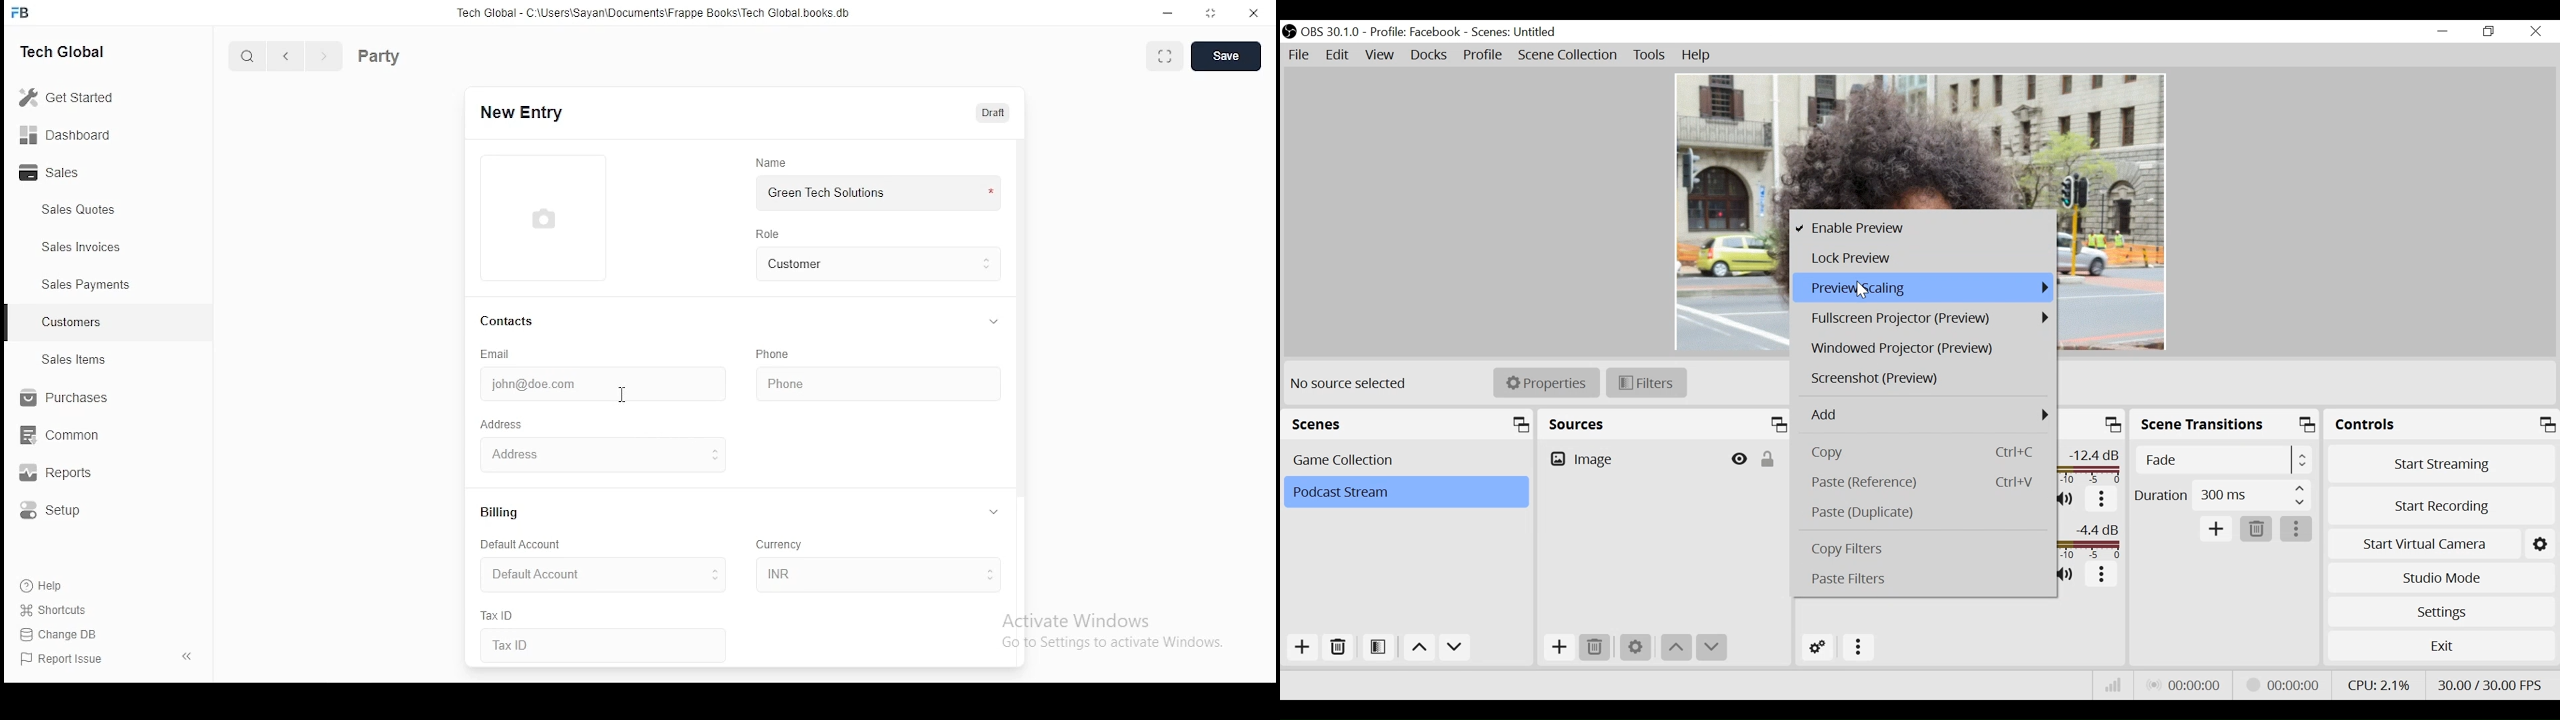 Image resolution: width=2576 pixels, height=728 pixels. I want to click on previous, so click(288, 56).